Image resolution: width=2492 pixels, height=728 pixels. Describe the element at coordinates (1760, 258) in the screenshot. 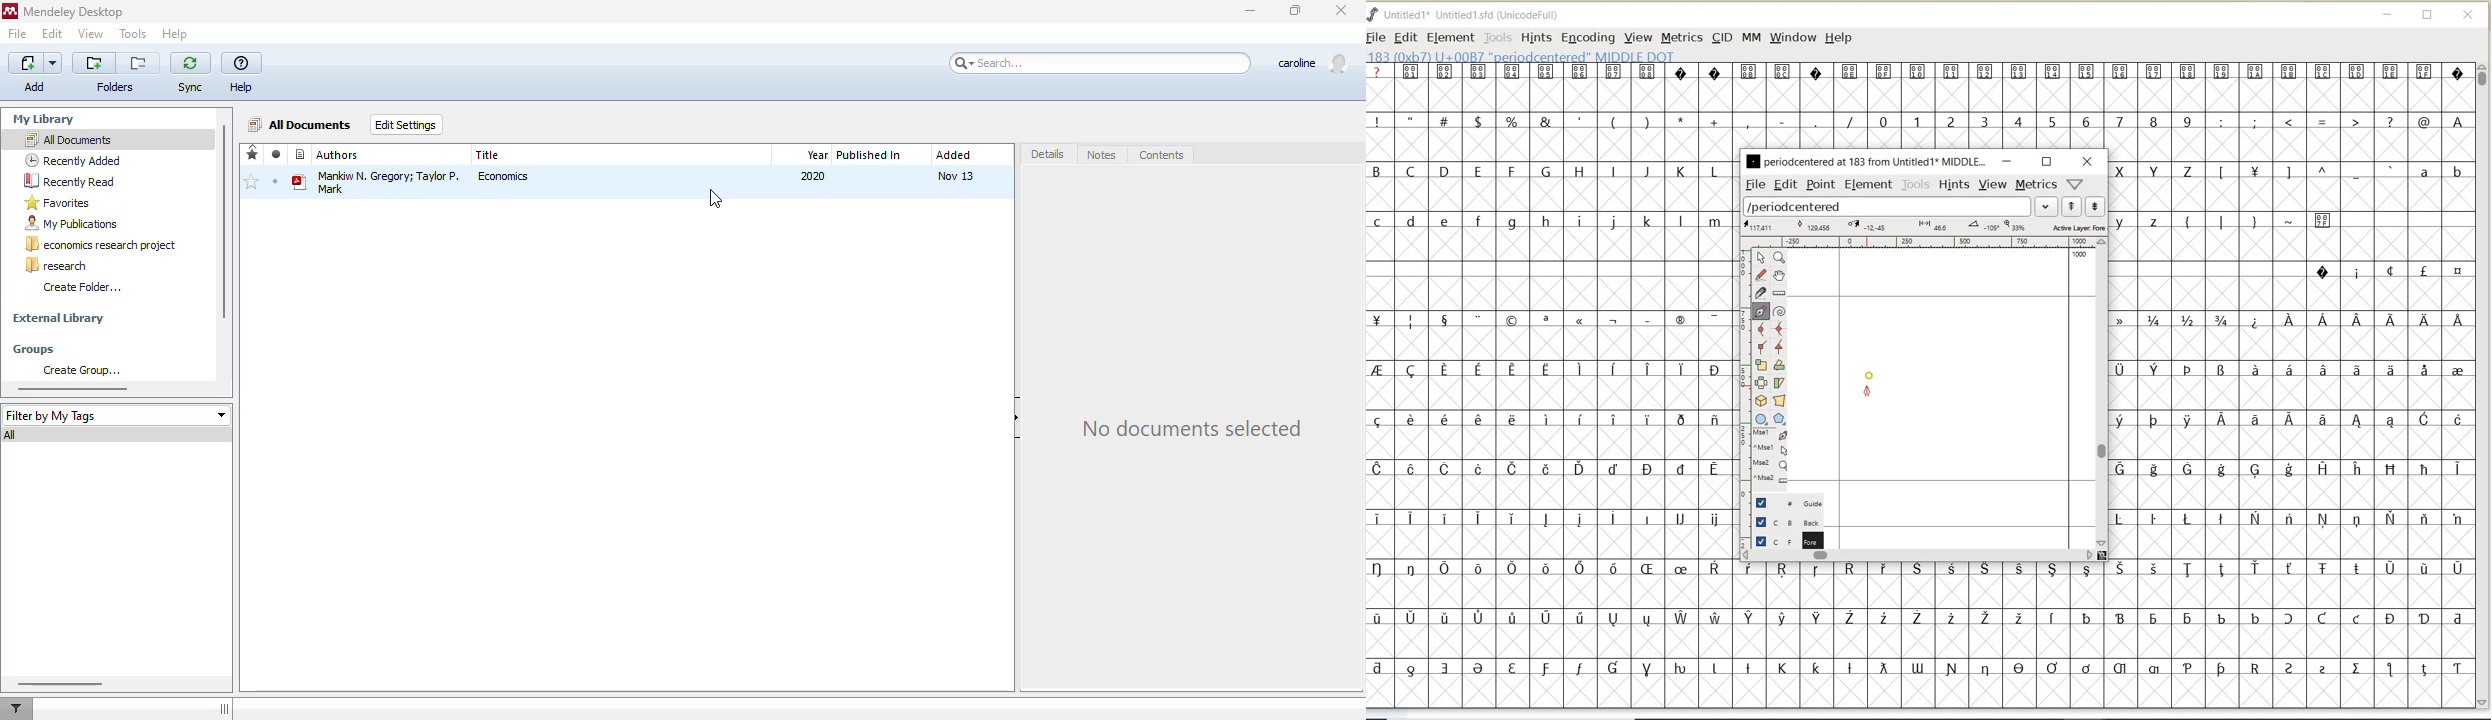

I see `pointer` at that location.